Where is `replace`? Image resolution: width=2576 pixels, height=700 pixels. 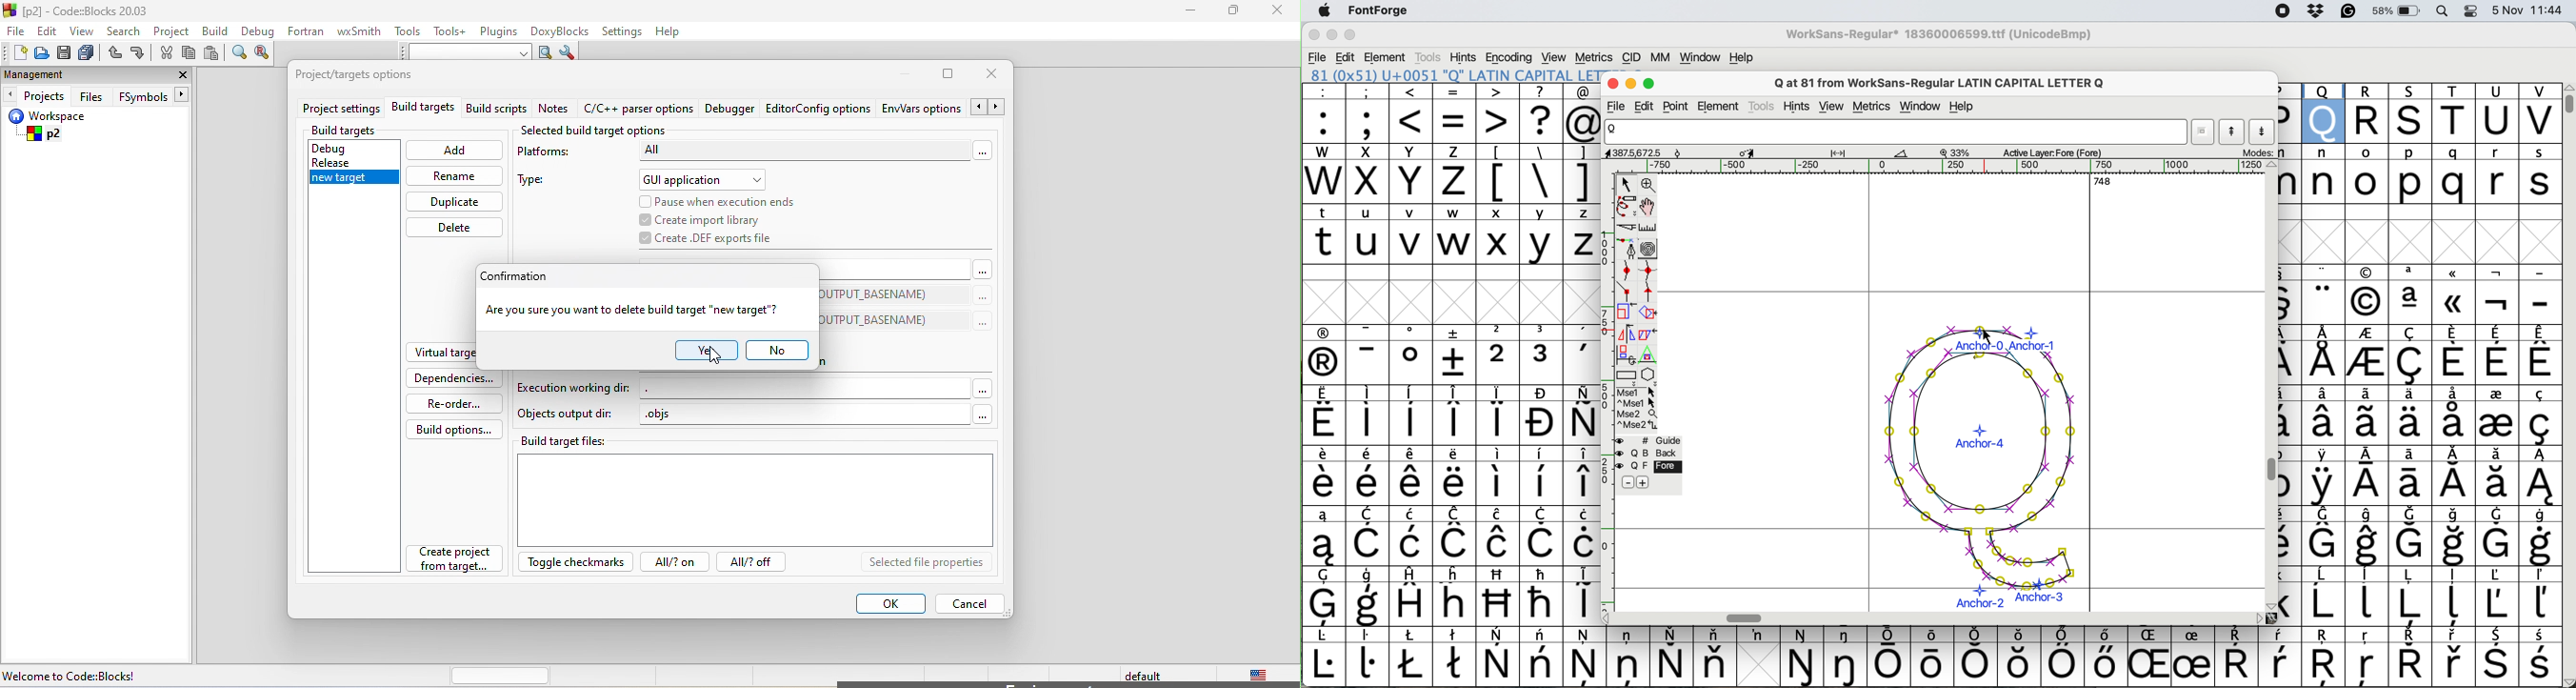
replace is located at coordinates (266, 57).